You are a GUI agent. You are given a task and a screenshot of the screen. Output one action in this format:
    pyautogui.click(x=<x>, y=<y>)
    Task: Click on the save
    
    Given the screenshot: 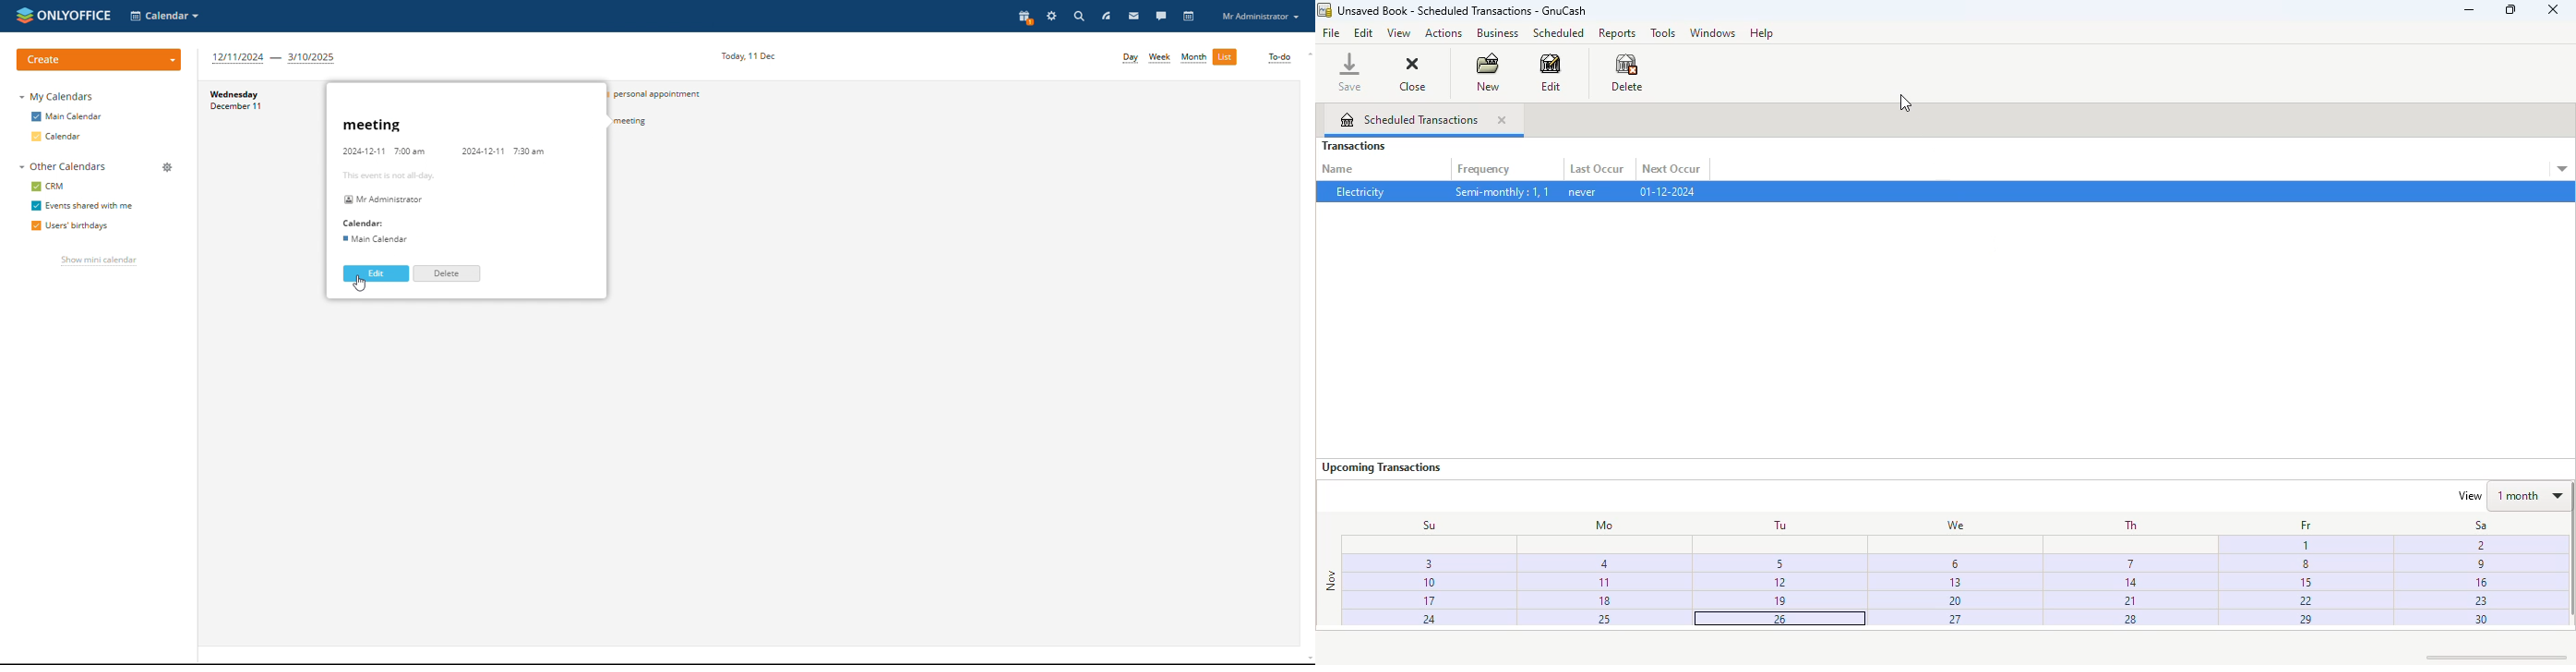 What is the action you would take?
    pyautogui.click(x=1350, y=71)
    